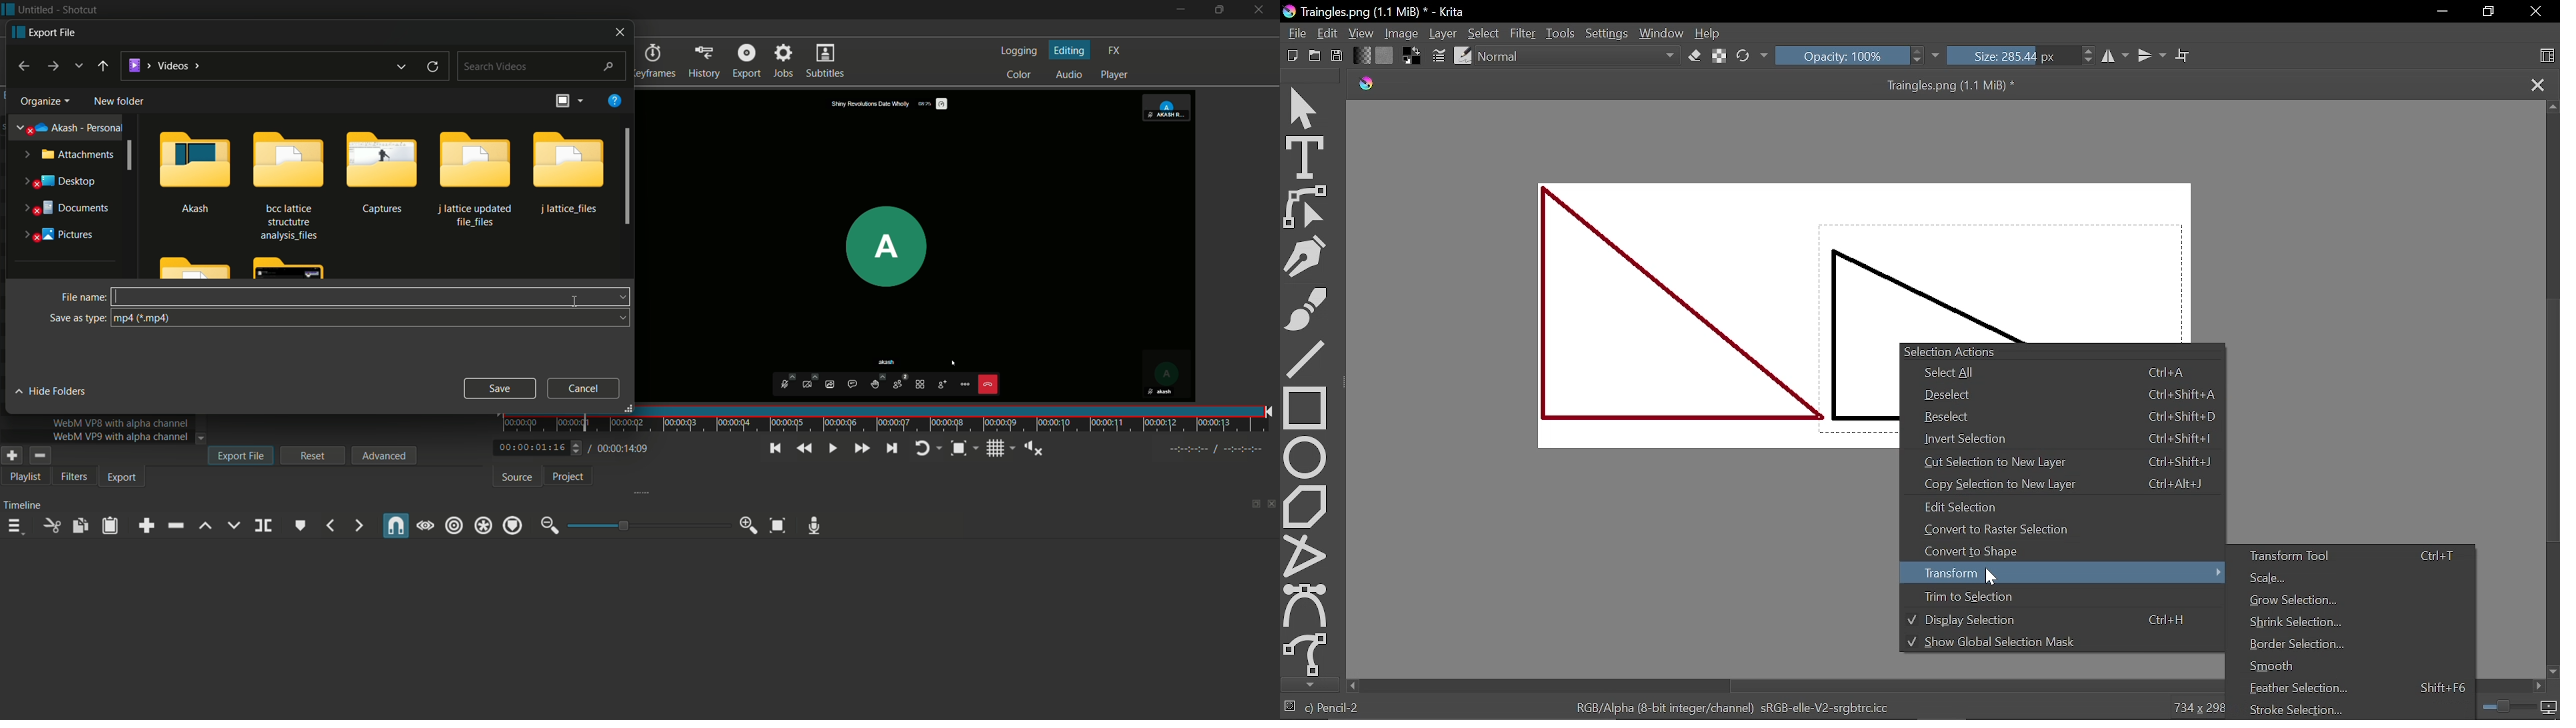 The height and width of the screenshot is (728, 2576). What do you see at coordinates (381, 171) in the screenshot?
I see `folder-3` at bounding box center [381, 171].